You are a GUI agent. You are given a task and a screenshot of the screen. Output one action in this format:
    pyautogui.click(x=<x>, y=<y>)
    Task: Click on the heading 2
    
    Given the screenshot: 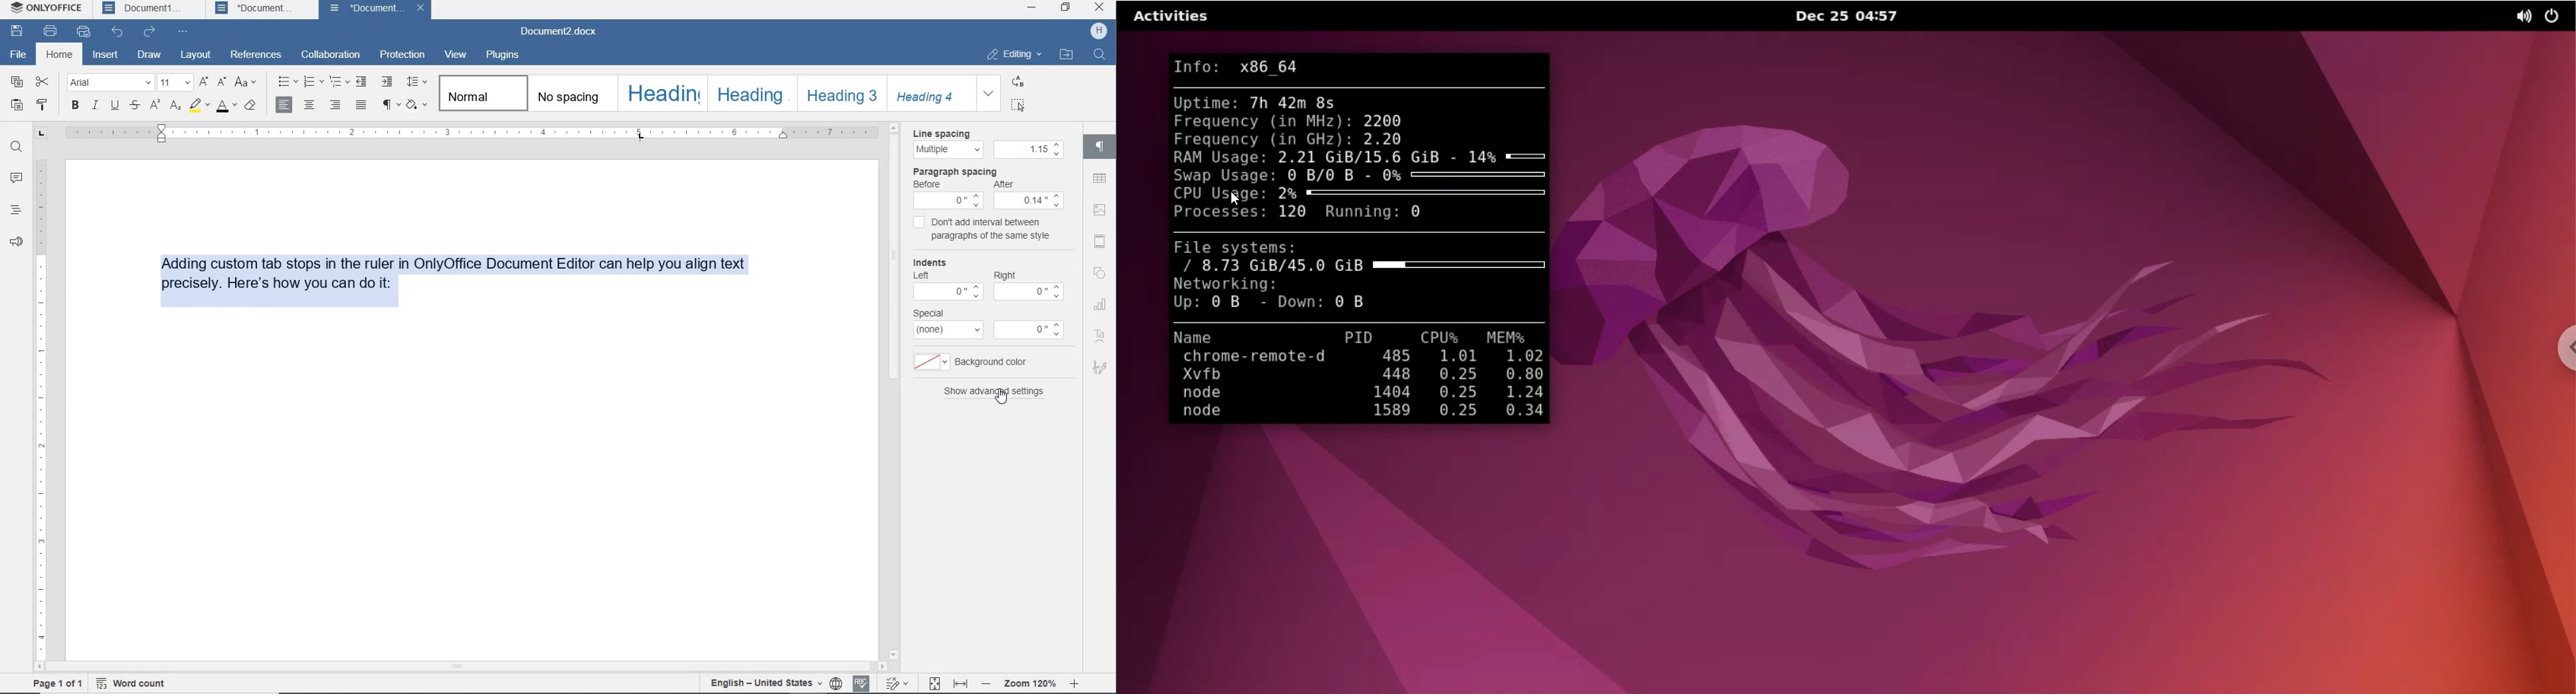 What is the action you would take?
    pyautogui.click(x=751, y=94)
    